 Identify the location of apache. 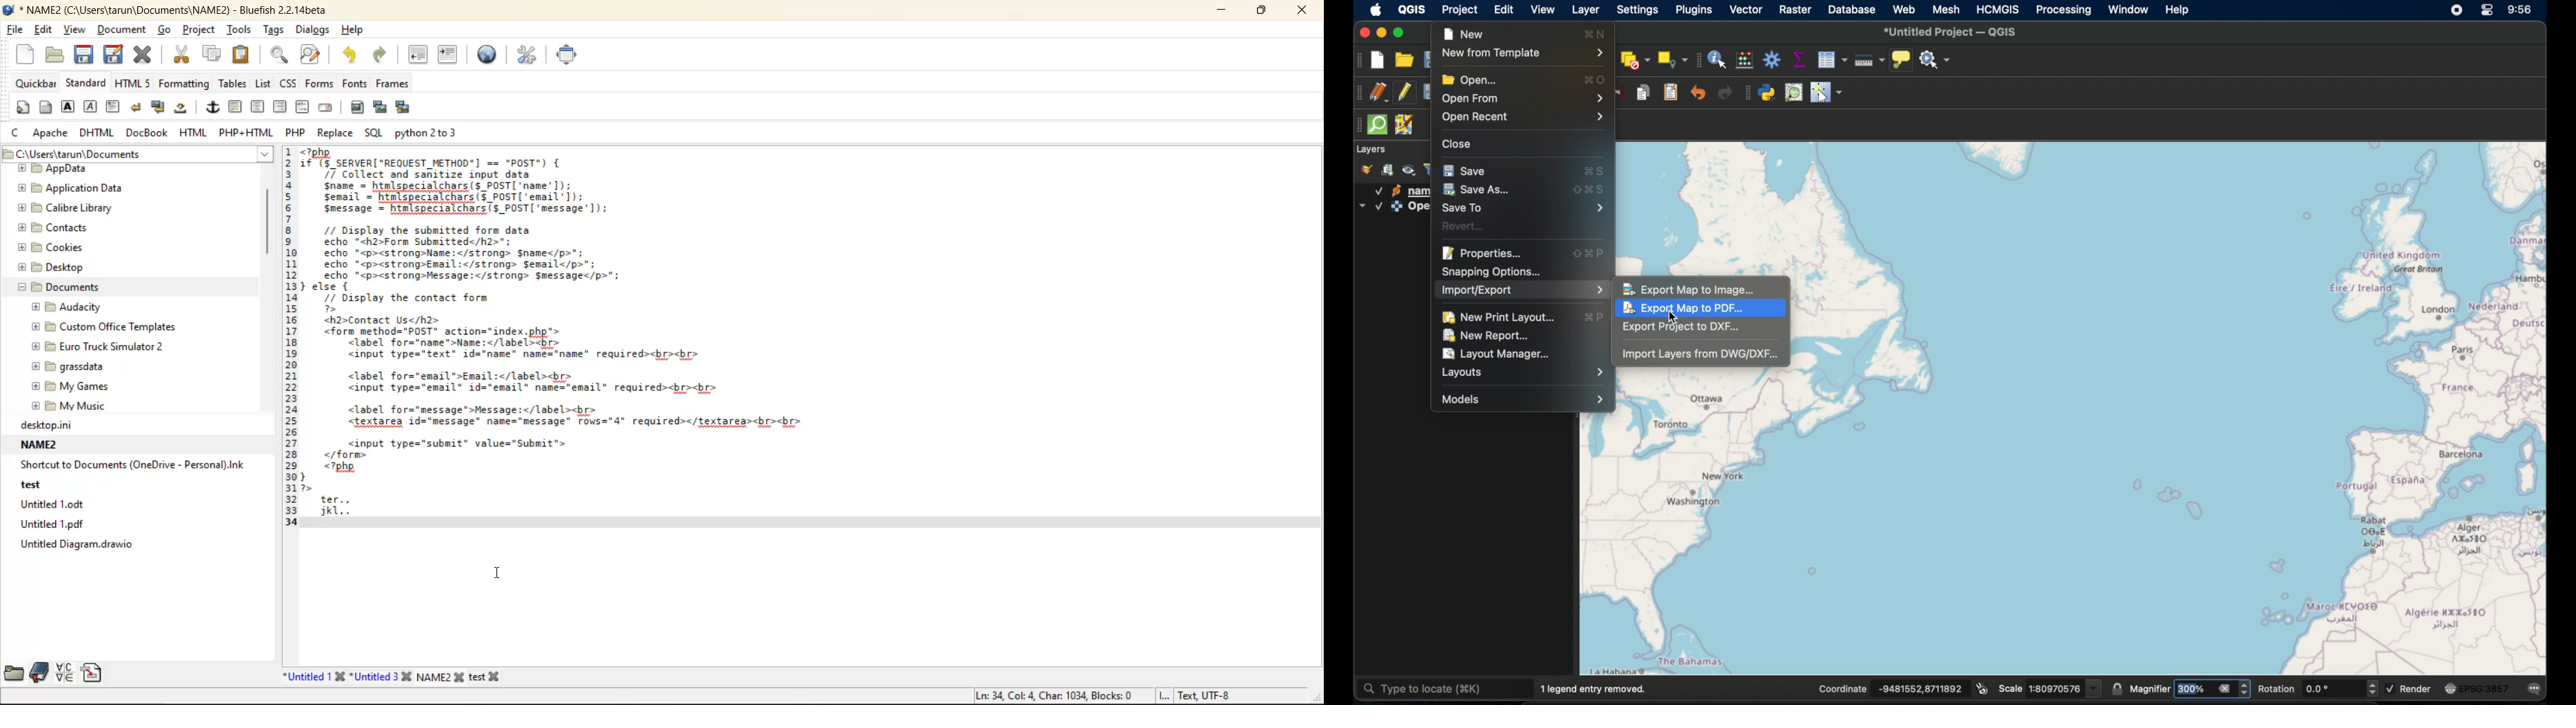
(53, 132).